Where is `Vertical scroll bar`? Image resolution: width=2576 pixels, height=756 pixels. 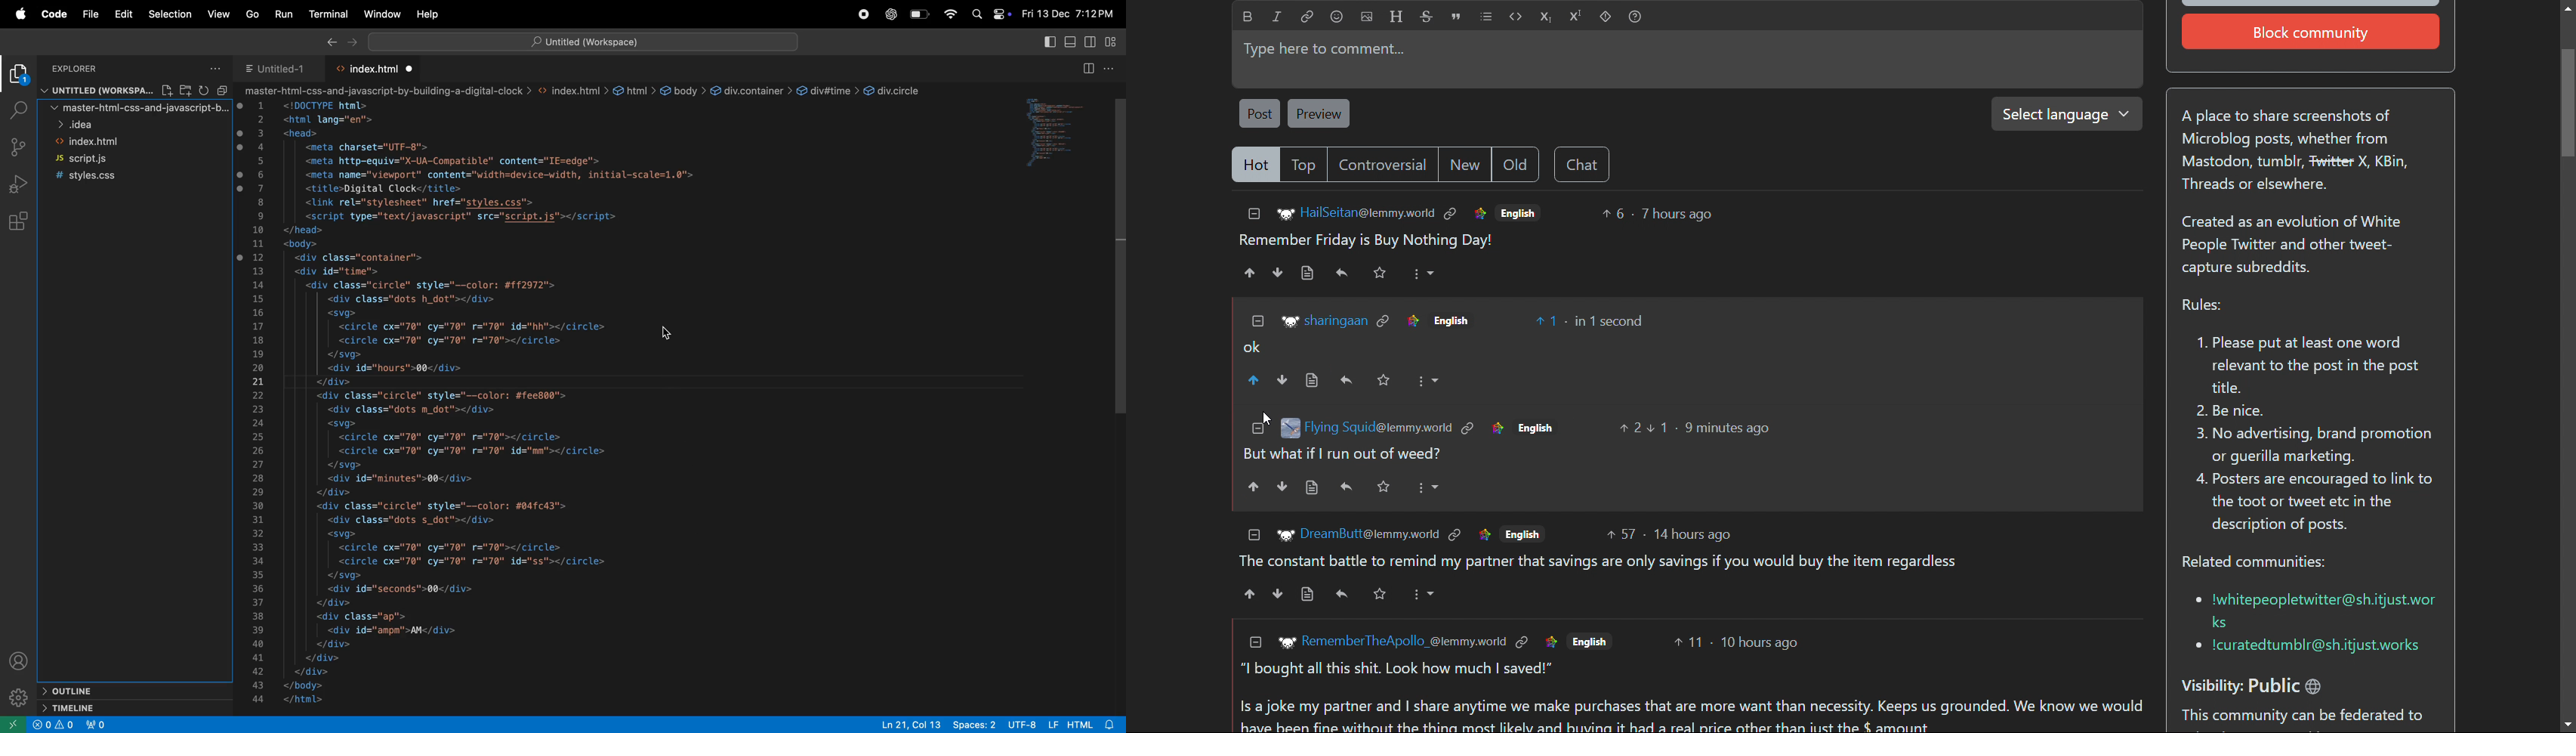
Vertical scroll bar is located at coordinates (1120, 252).